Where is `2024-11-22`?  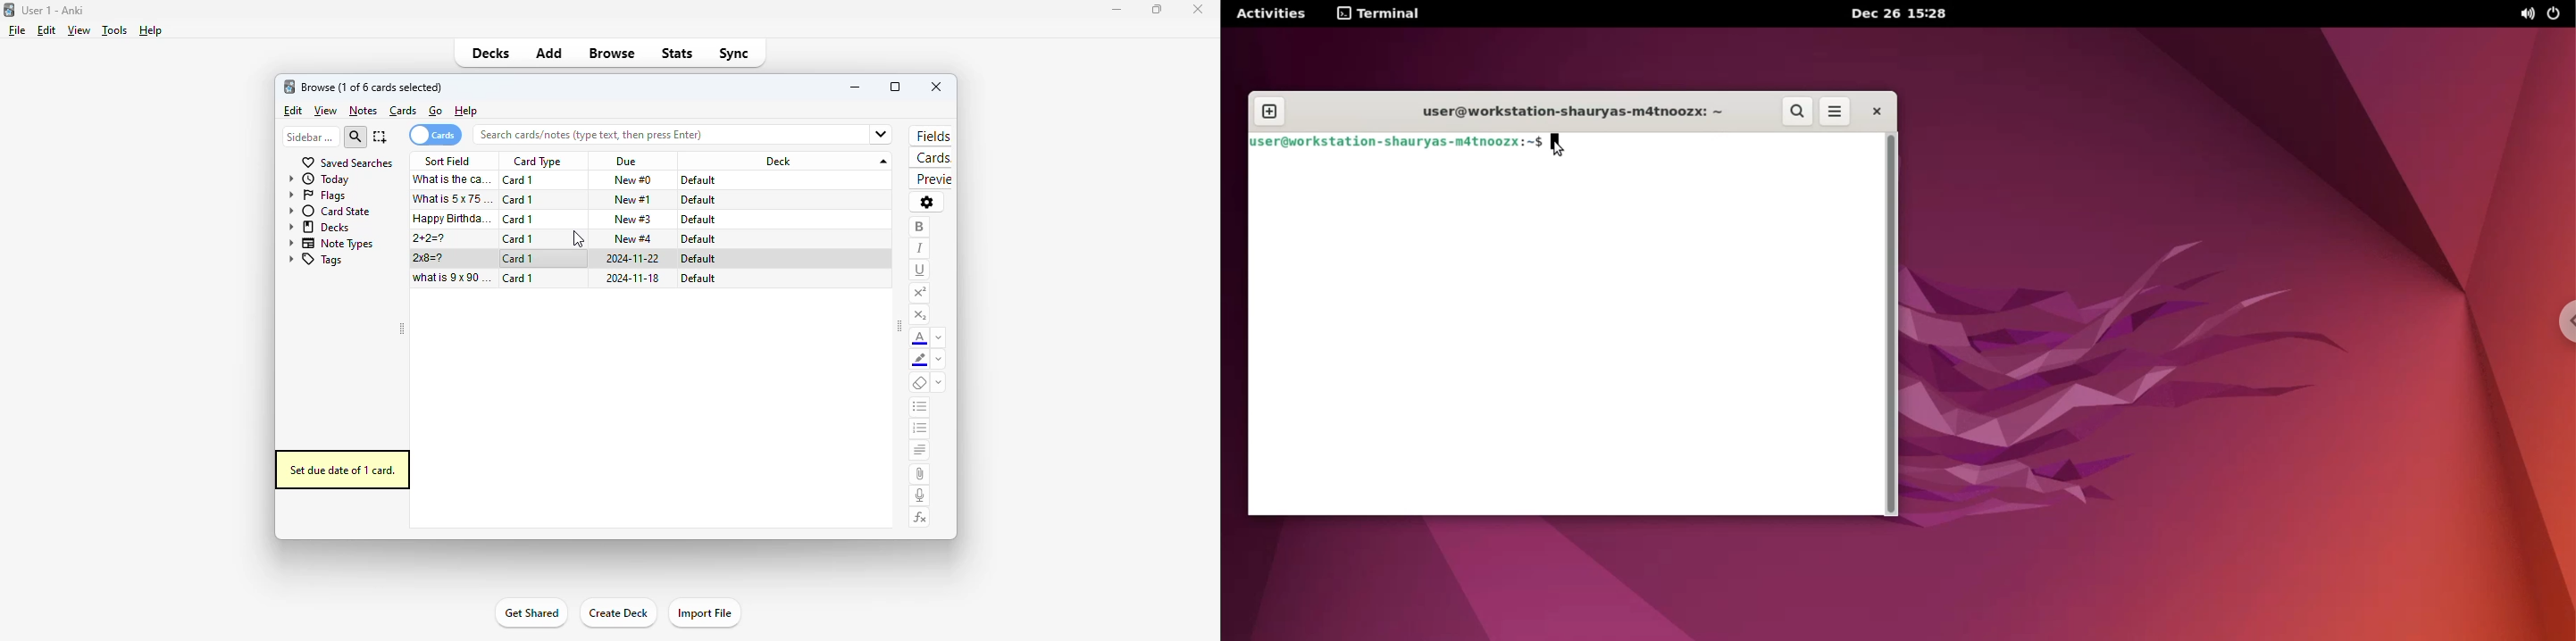
2024-11-22 is located at coordinates (634, 258).